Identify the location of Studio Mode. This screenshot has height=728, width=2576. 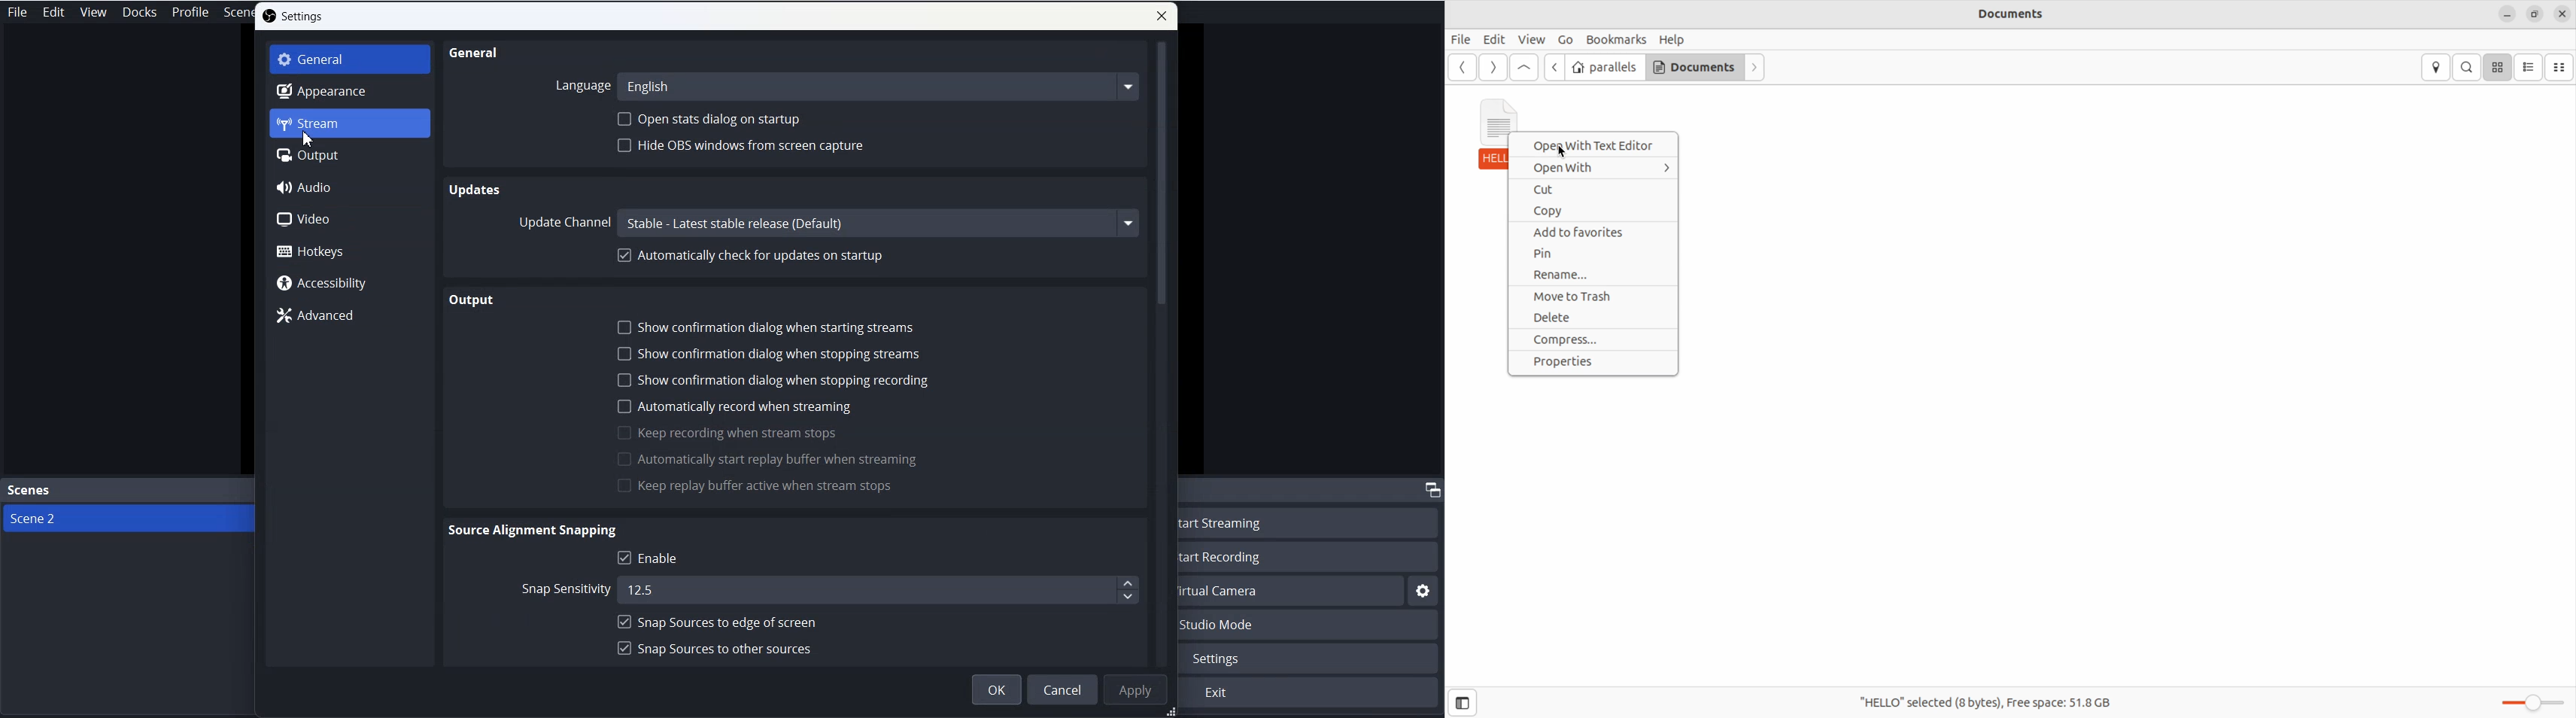
(1311, 625).